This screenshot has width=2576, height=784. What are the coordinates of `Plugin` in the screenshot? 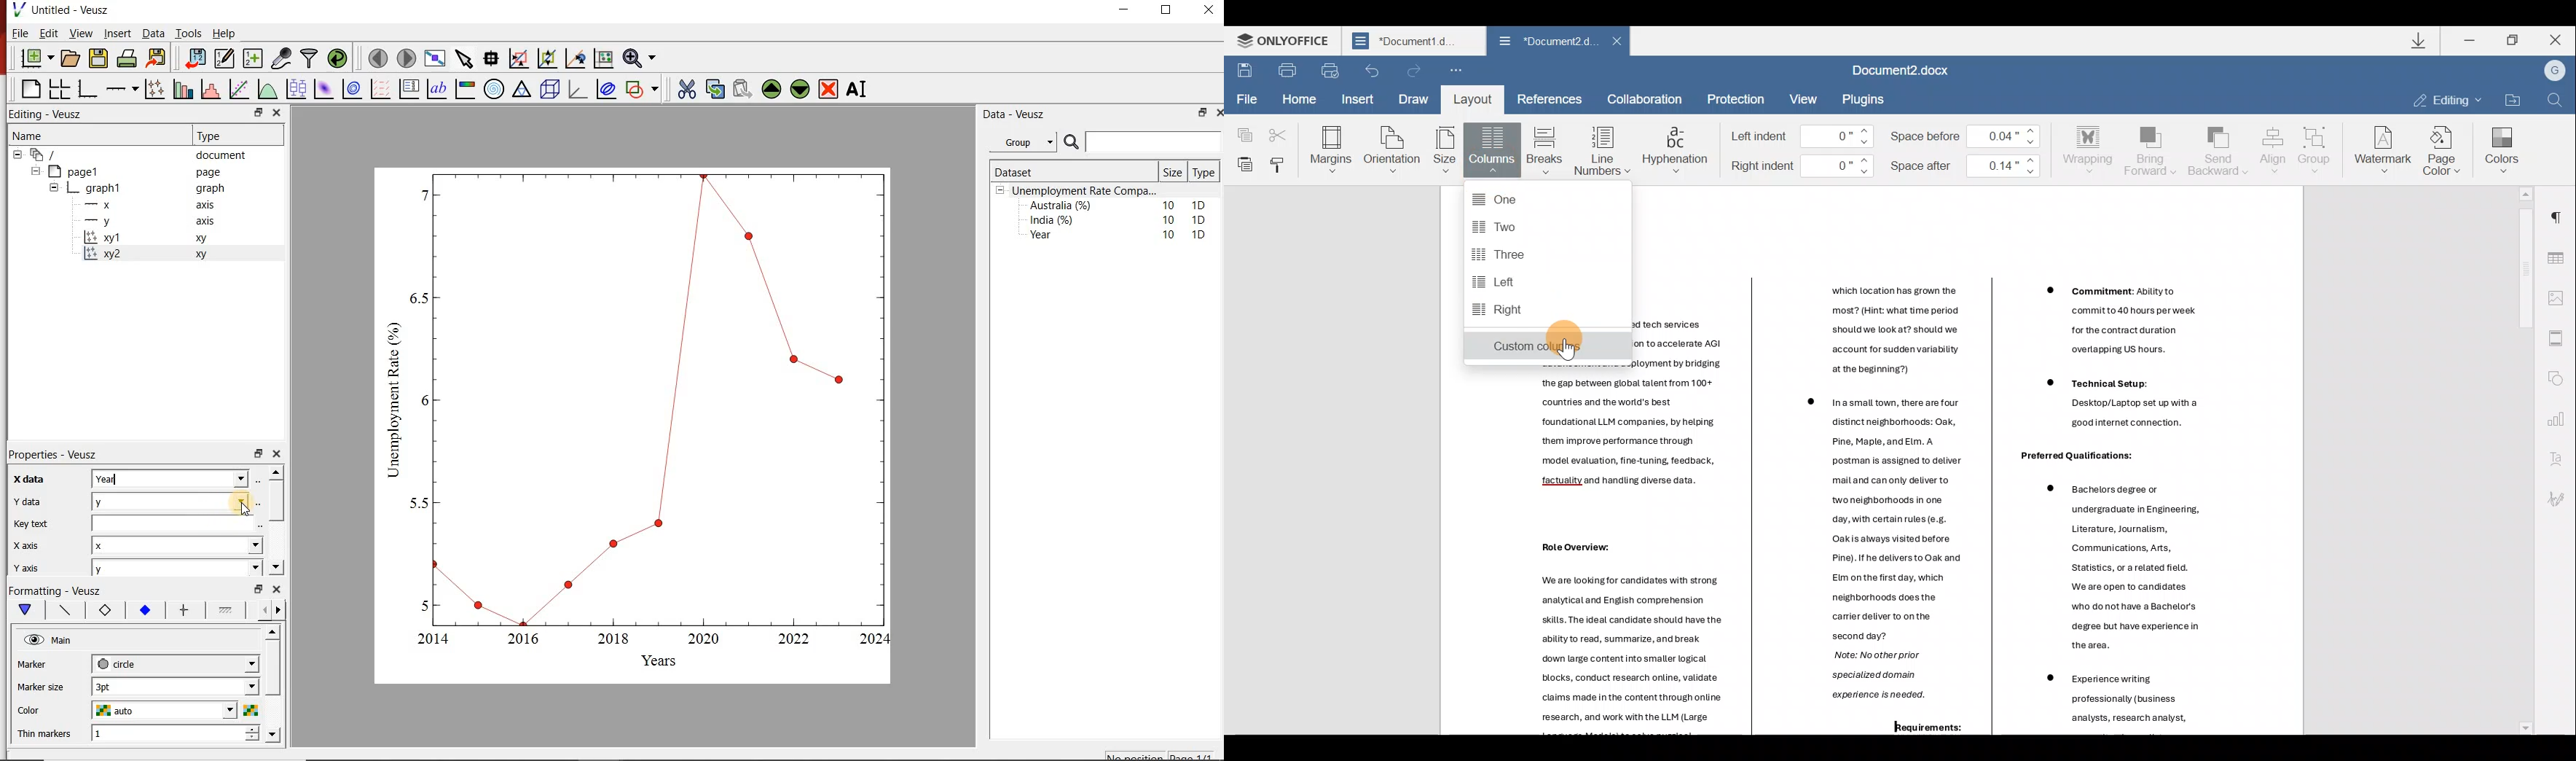 It's located at (1871, 99).